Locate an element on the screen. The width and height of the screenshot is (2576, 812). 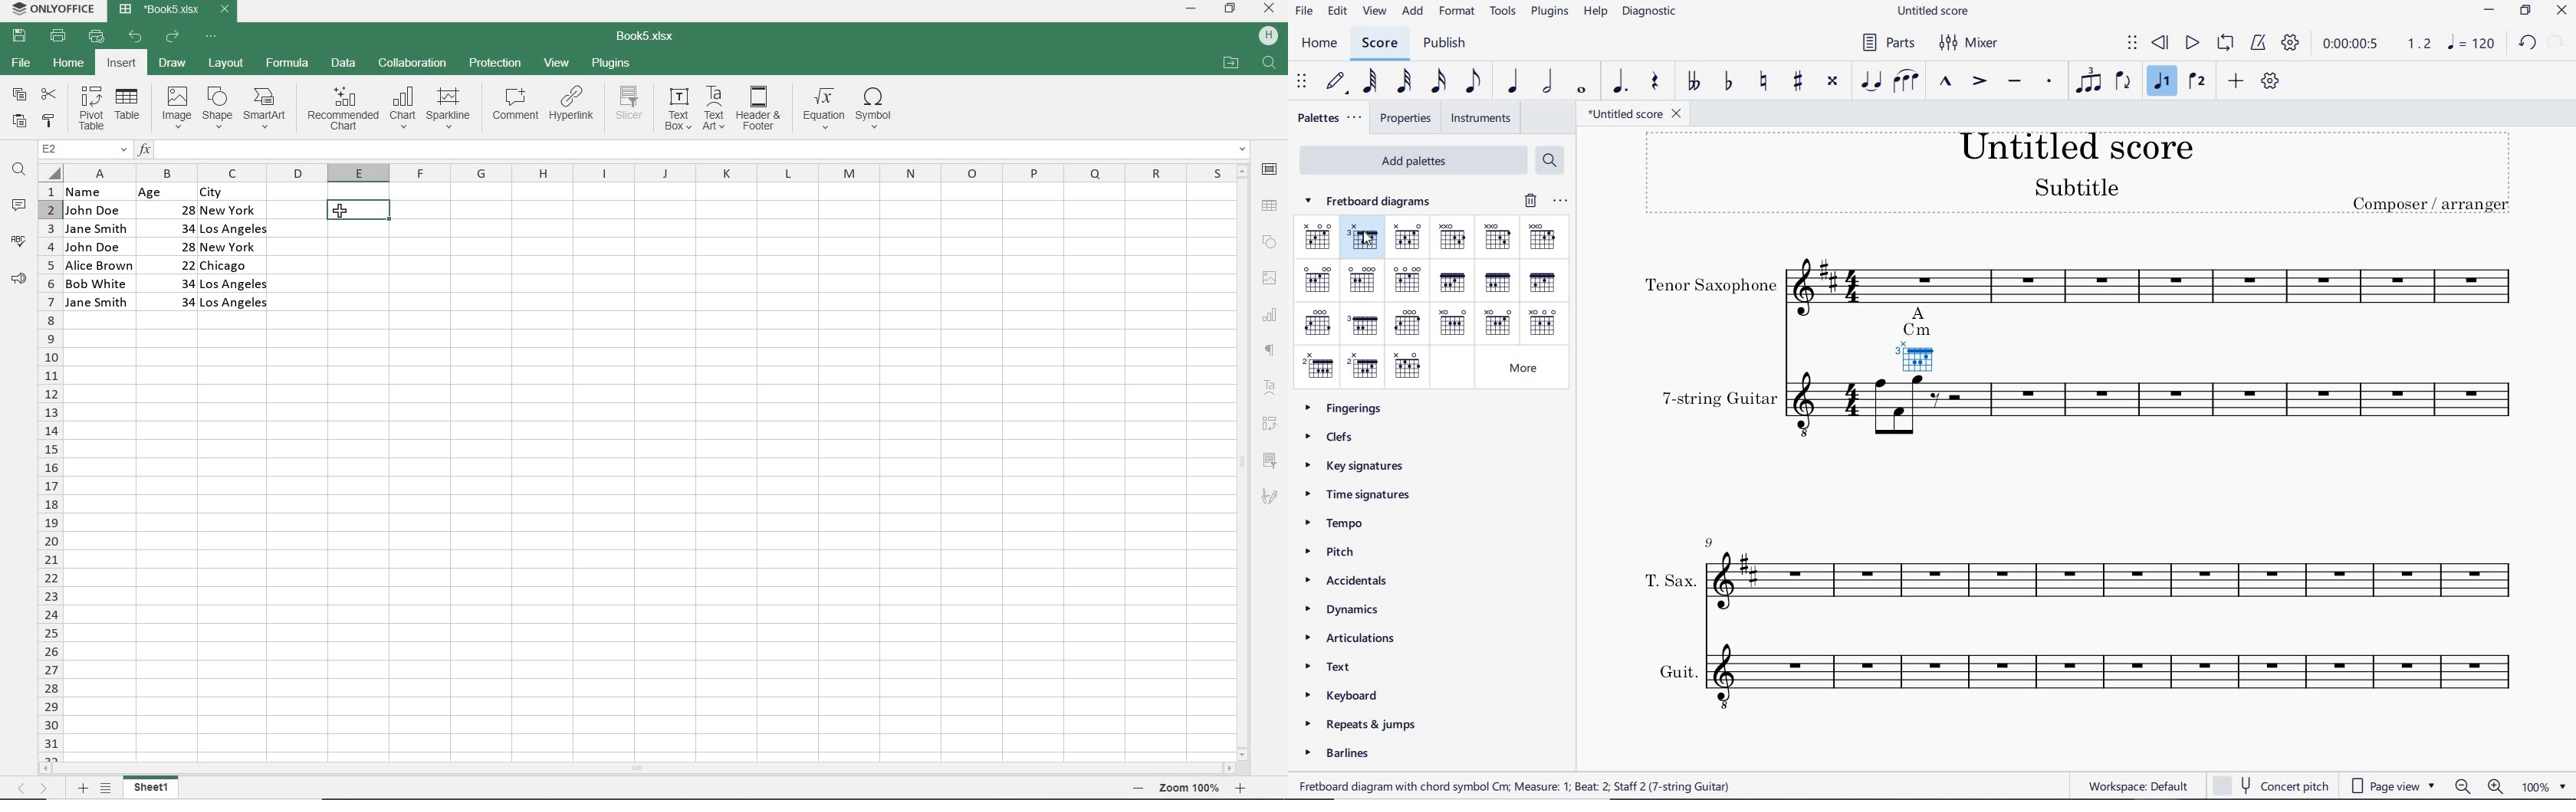
CLOSE is located at coordinates (2562, 11).